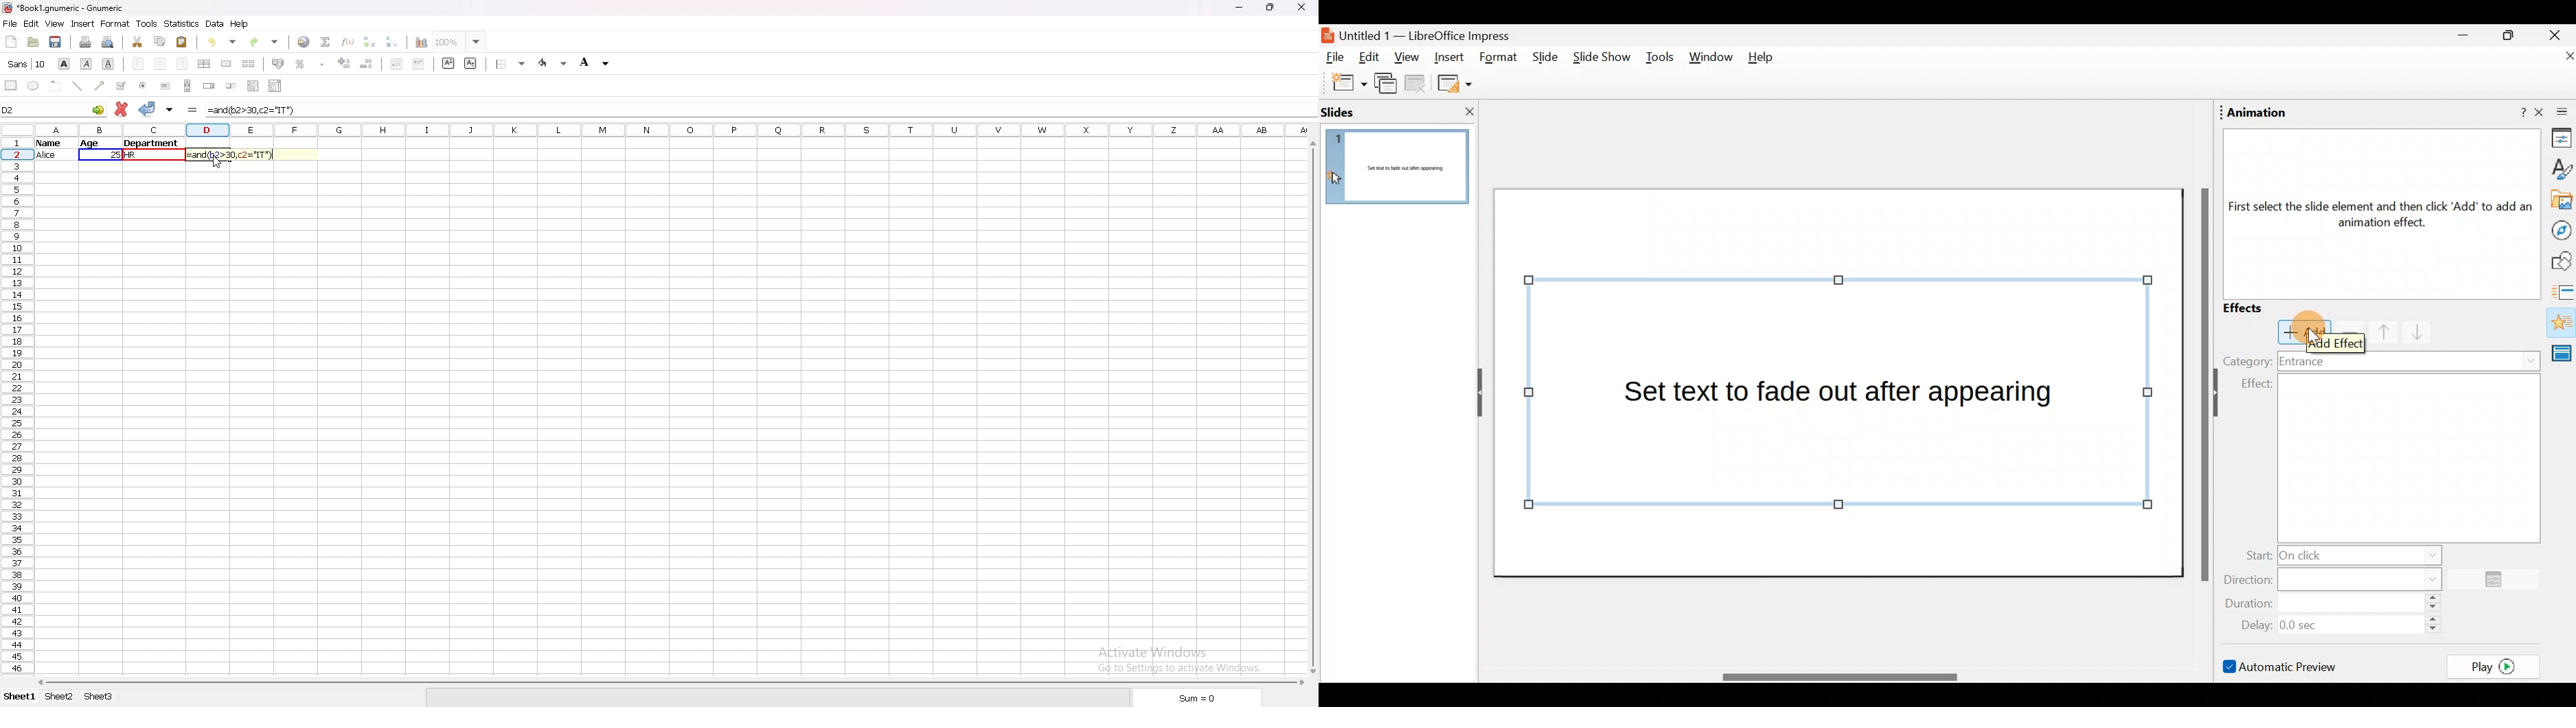 The width and height of the screenshot is (2576, 728). What do you see at coordinates (2337, 604) in the screenshot?
I see `Duration` at bounding box center [2337, 604].